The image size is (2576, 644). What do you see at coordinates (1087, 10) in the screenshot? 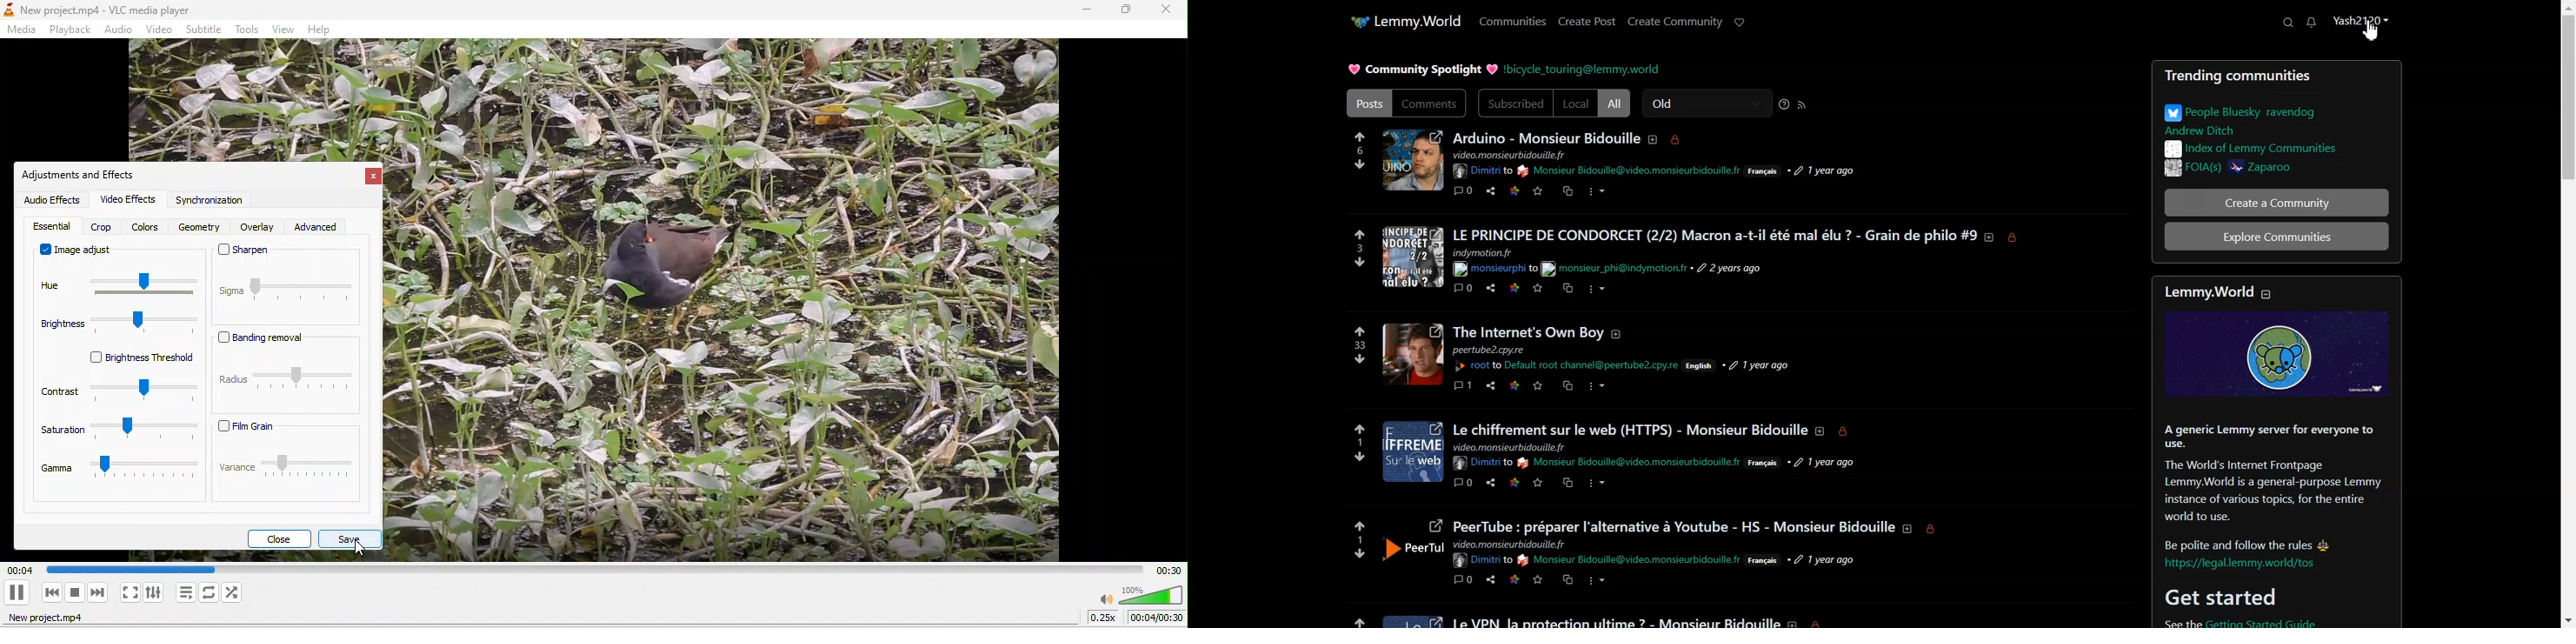
I see `minimize` at bounding box center [1087, 10].